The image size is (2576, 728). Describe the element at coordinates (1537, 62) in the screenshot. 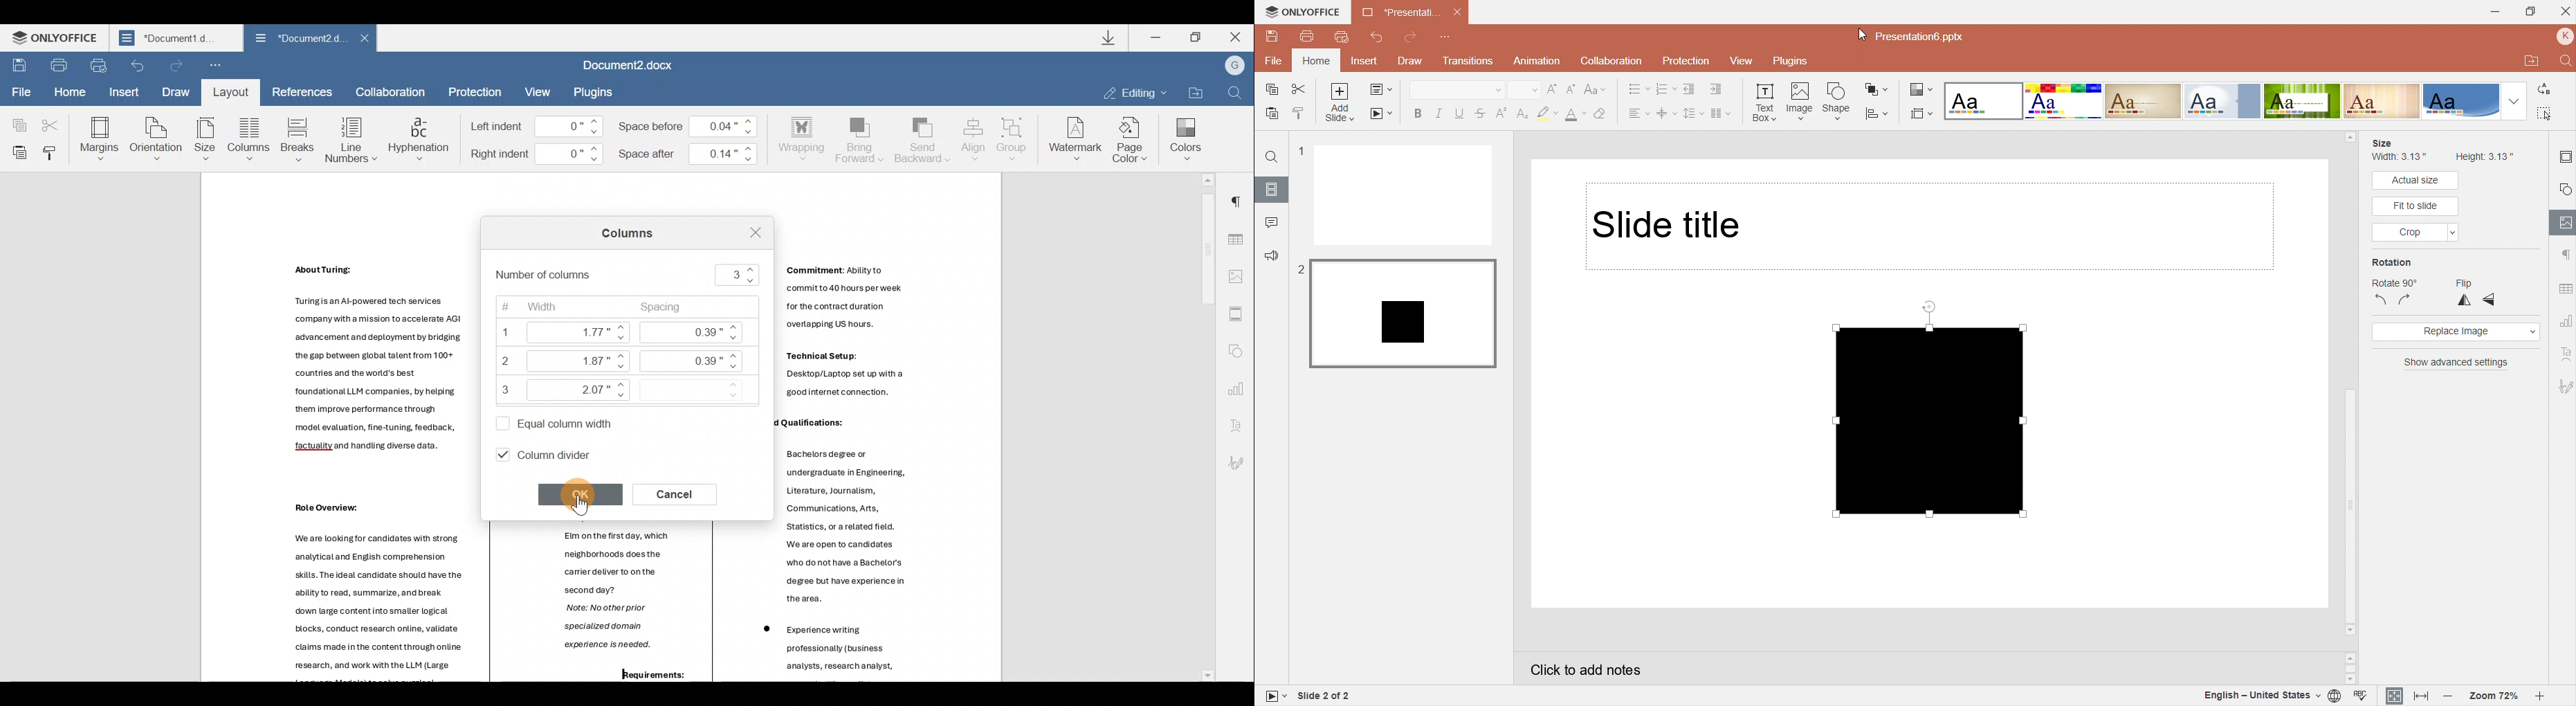

I see `Animation` at that location.